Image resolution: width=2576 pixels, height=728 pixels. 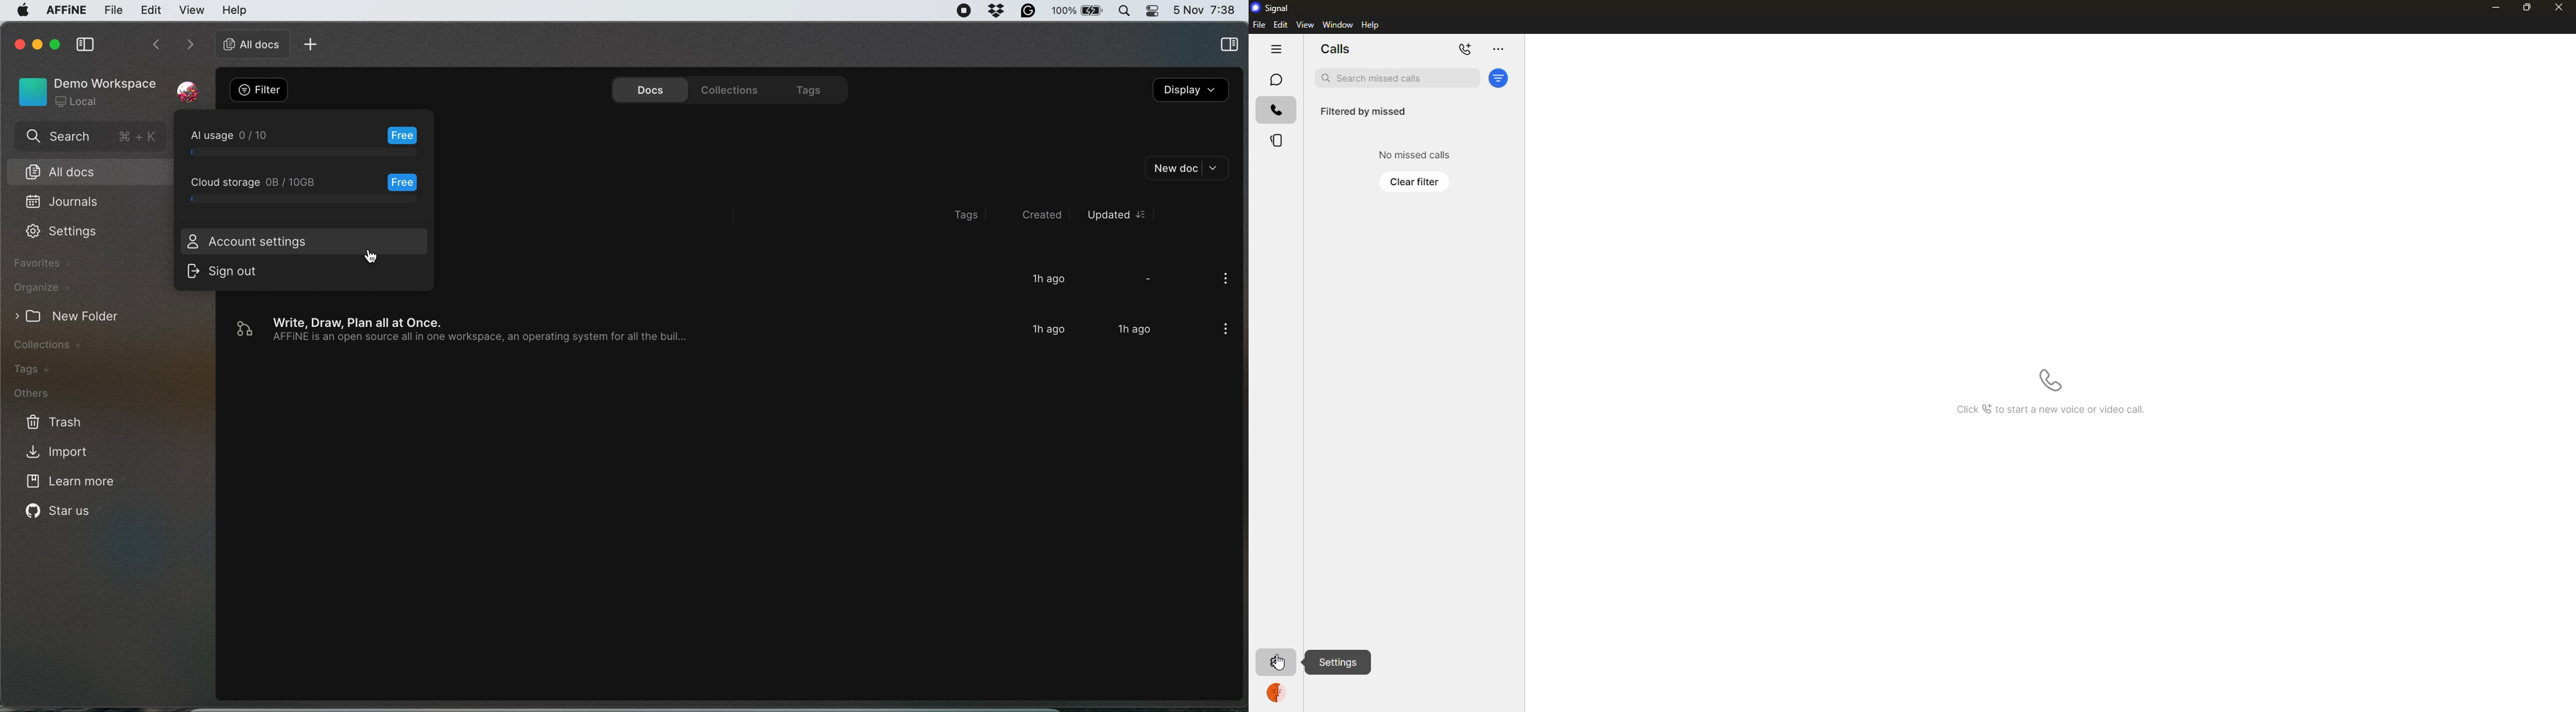 I want to click on view, so click(x=1305, y=24).